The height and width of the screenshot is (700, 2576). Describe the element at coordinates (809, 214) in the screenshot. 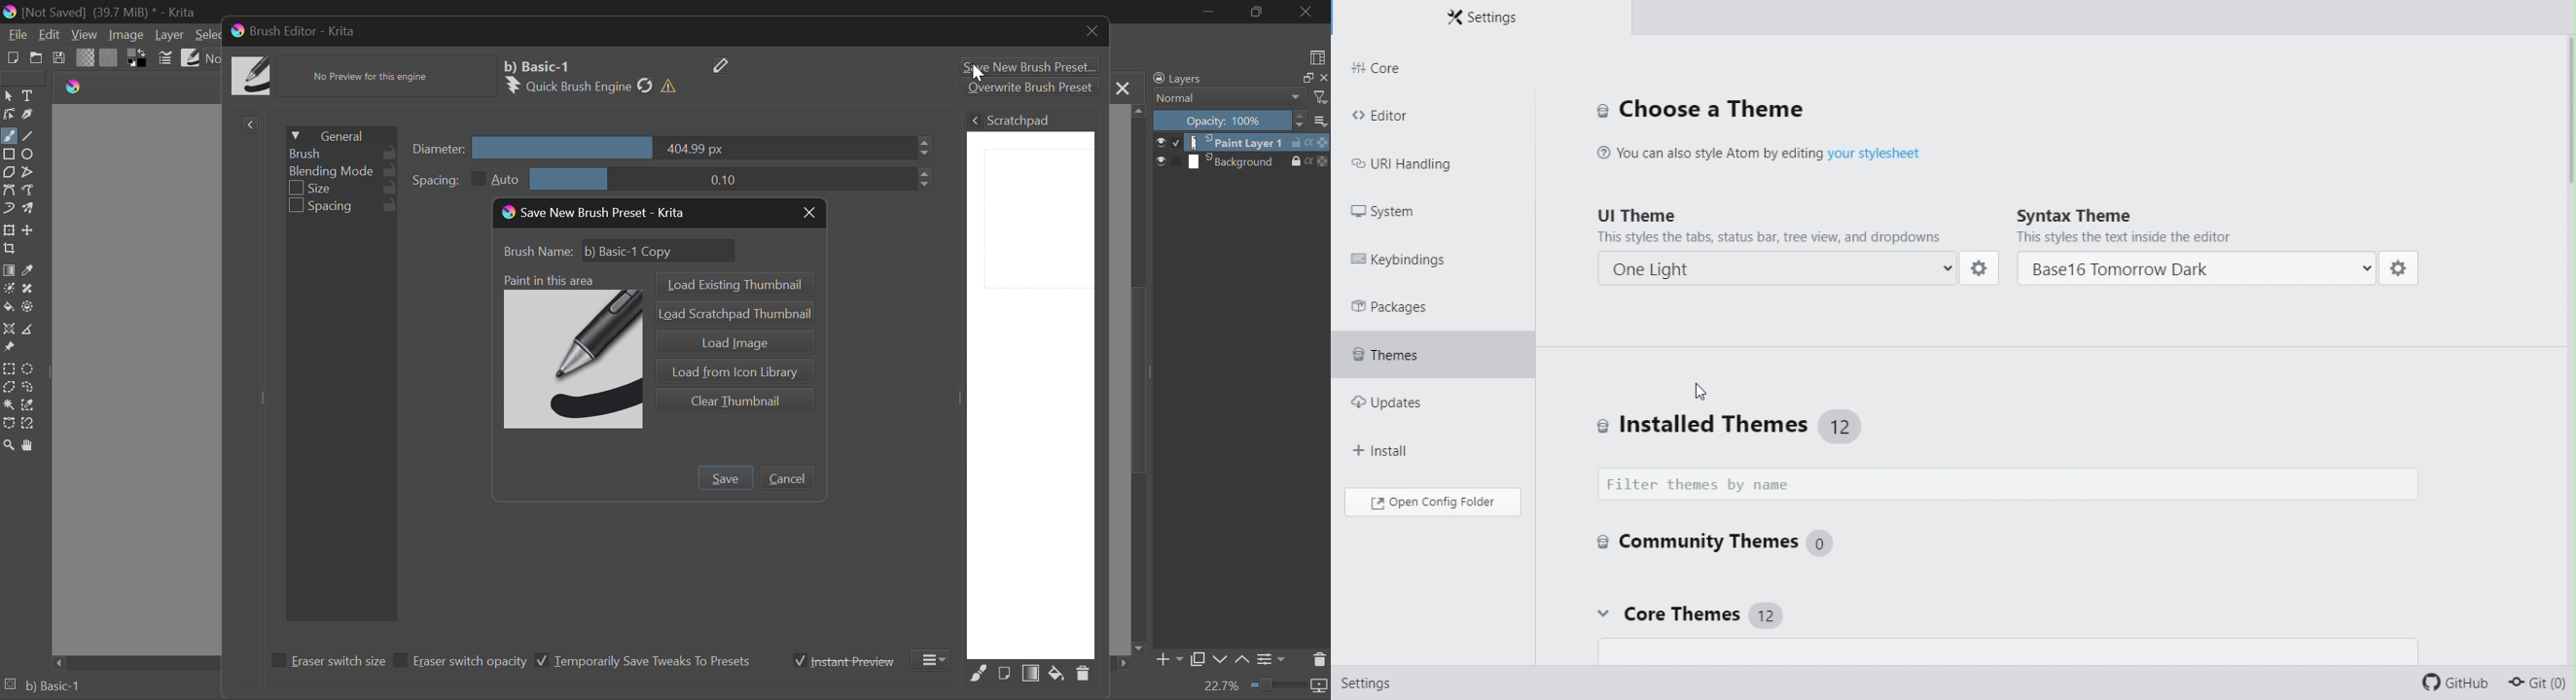

I see `Close` at that location.